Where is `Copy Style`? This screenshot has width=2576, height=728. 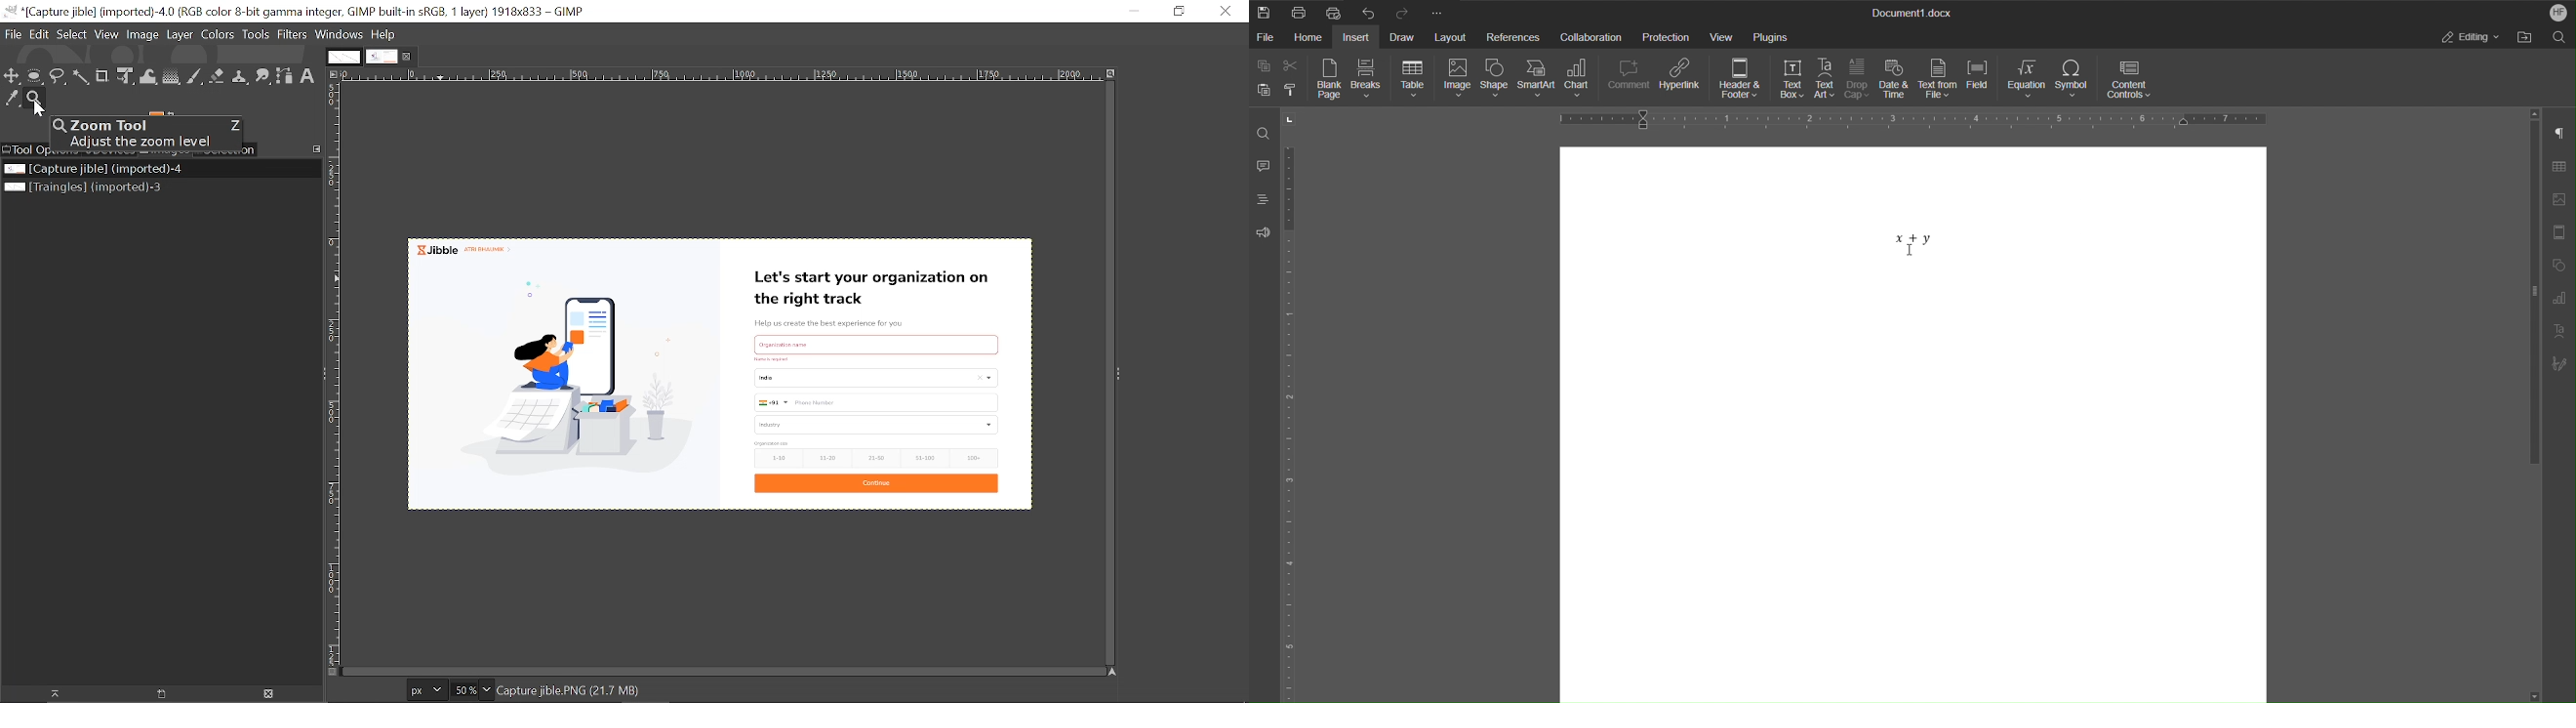
Copy Style is located at coordinates (1291, 90).